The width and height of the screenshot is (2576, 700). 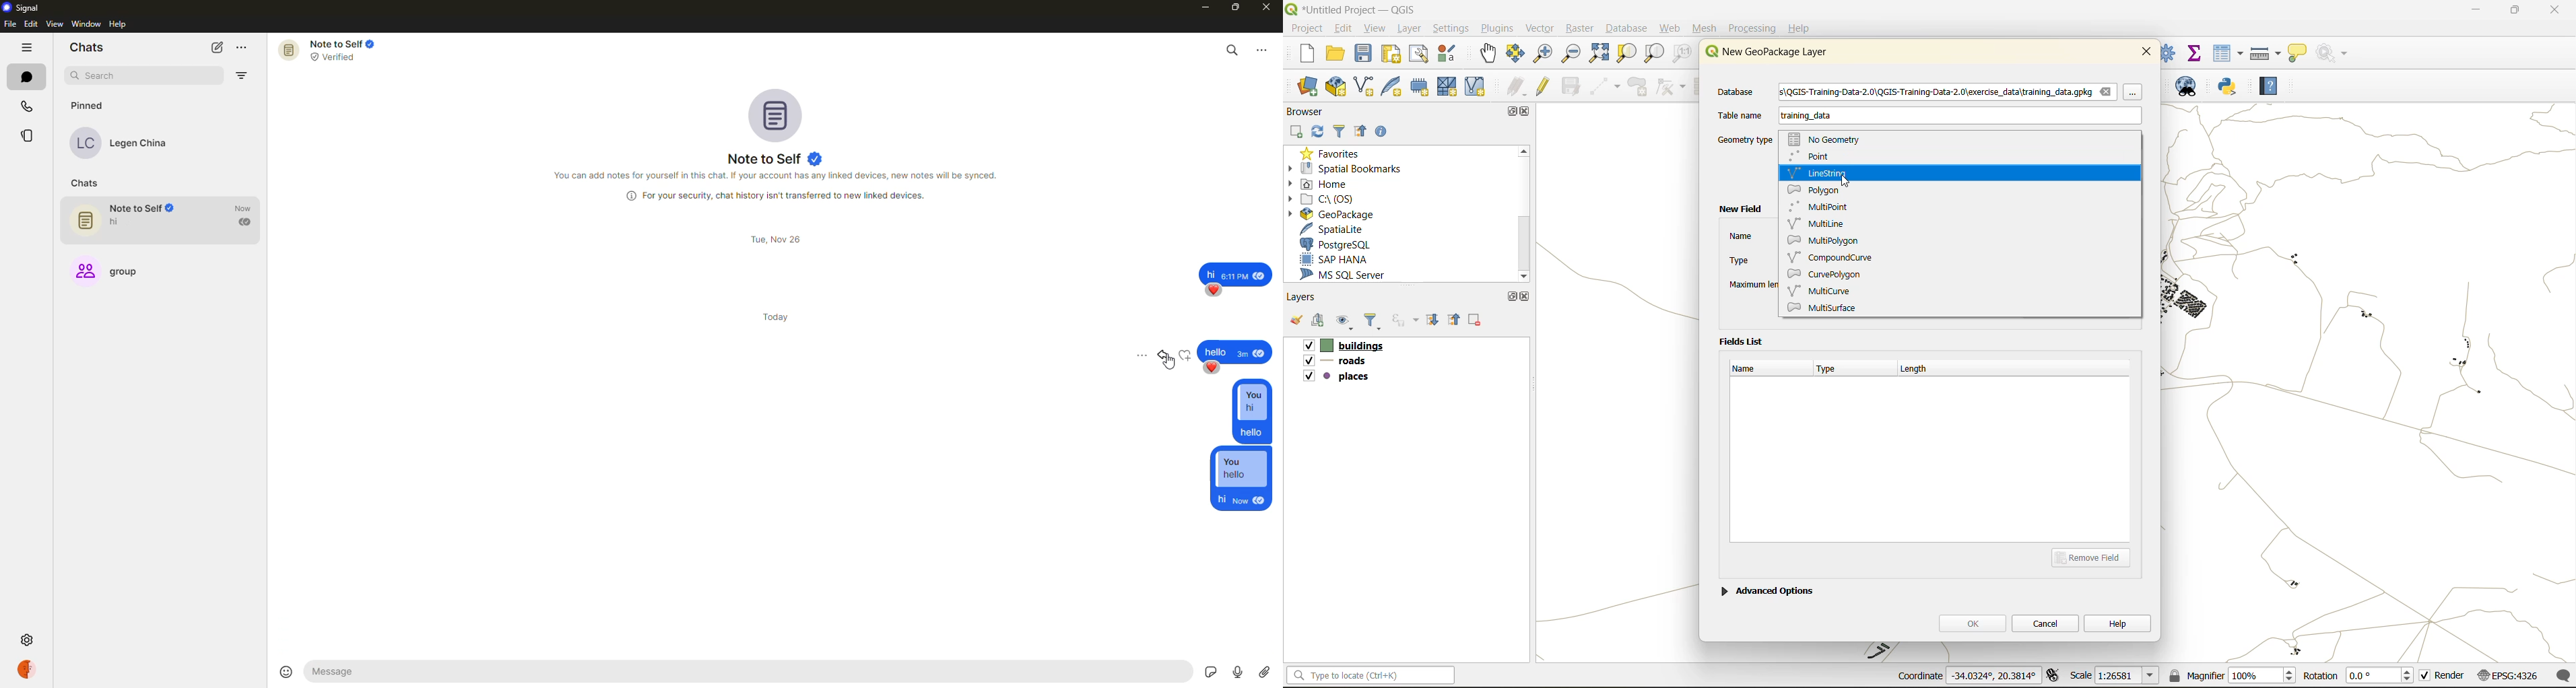 What do you see at coordinates (1767, 589) in the screenshot?
I see `advanced options` at bounding box center [1767, 589].